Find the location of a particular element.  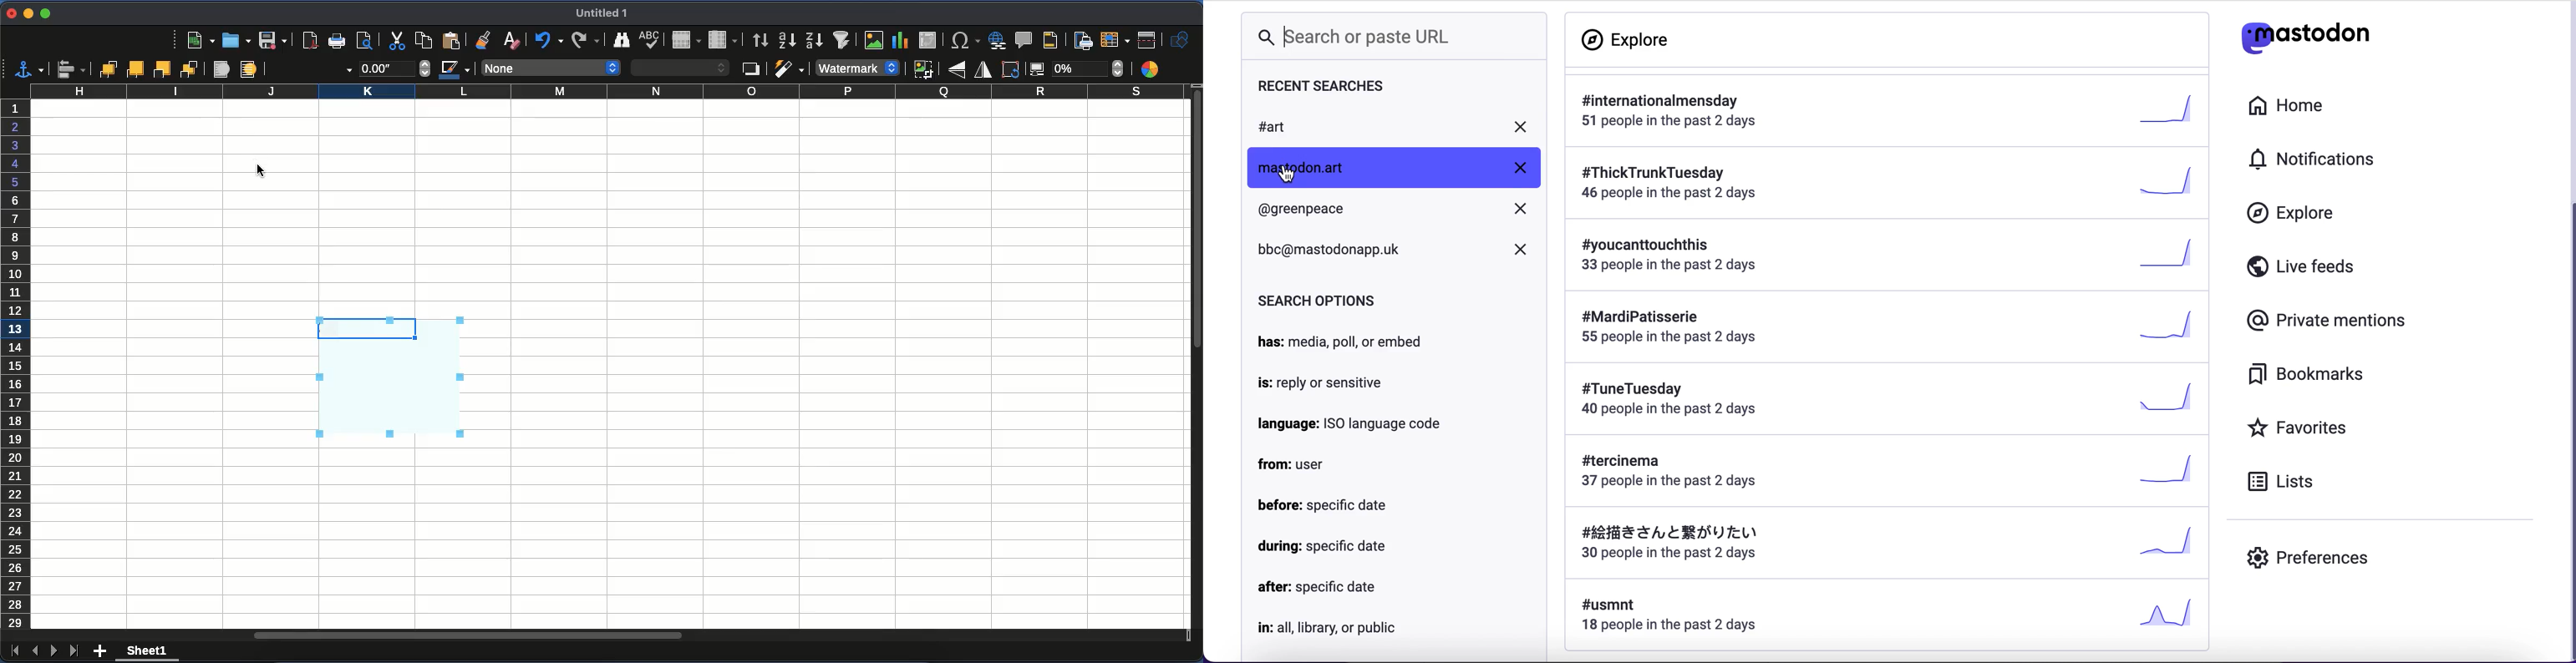

comment is located at coordinates (1024, 39).